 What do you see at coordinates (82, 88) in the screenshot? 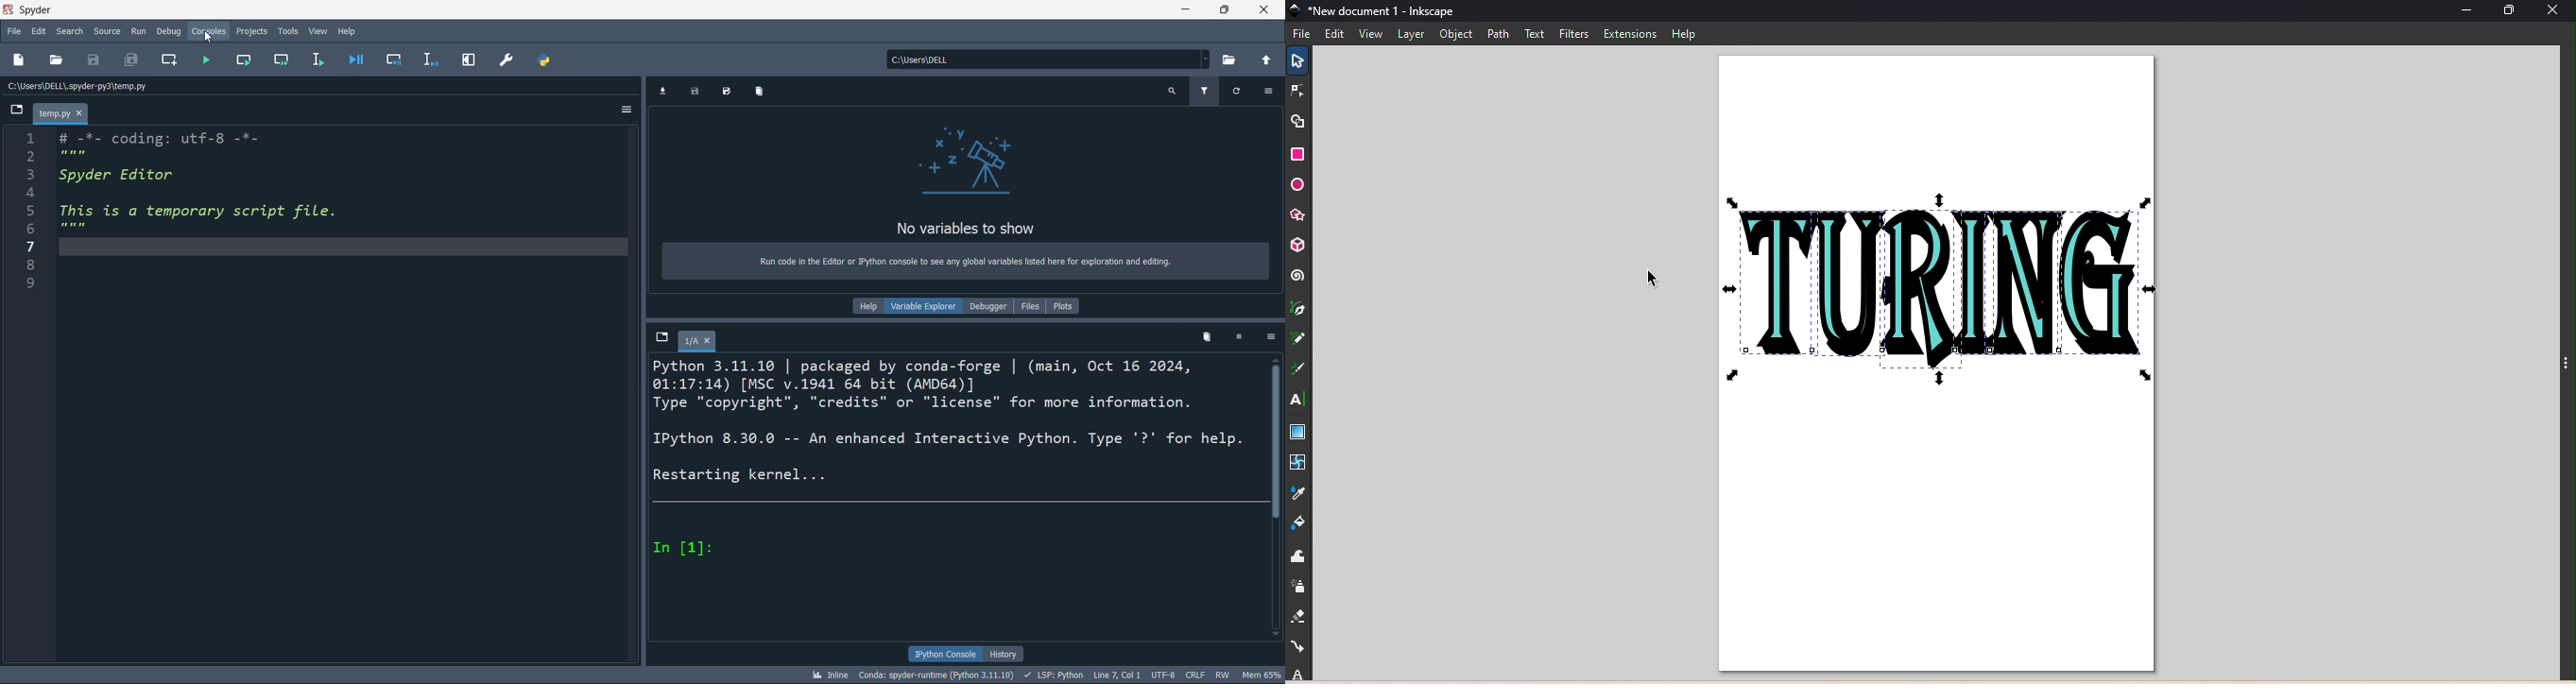
I see `c:\users\dell\.spyder-py3\temp.py` at bounding box center [82, 88].